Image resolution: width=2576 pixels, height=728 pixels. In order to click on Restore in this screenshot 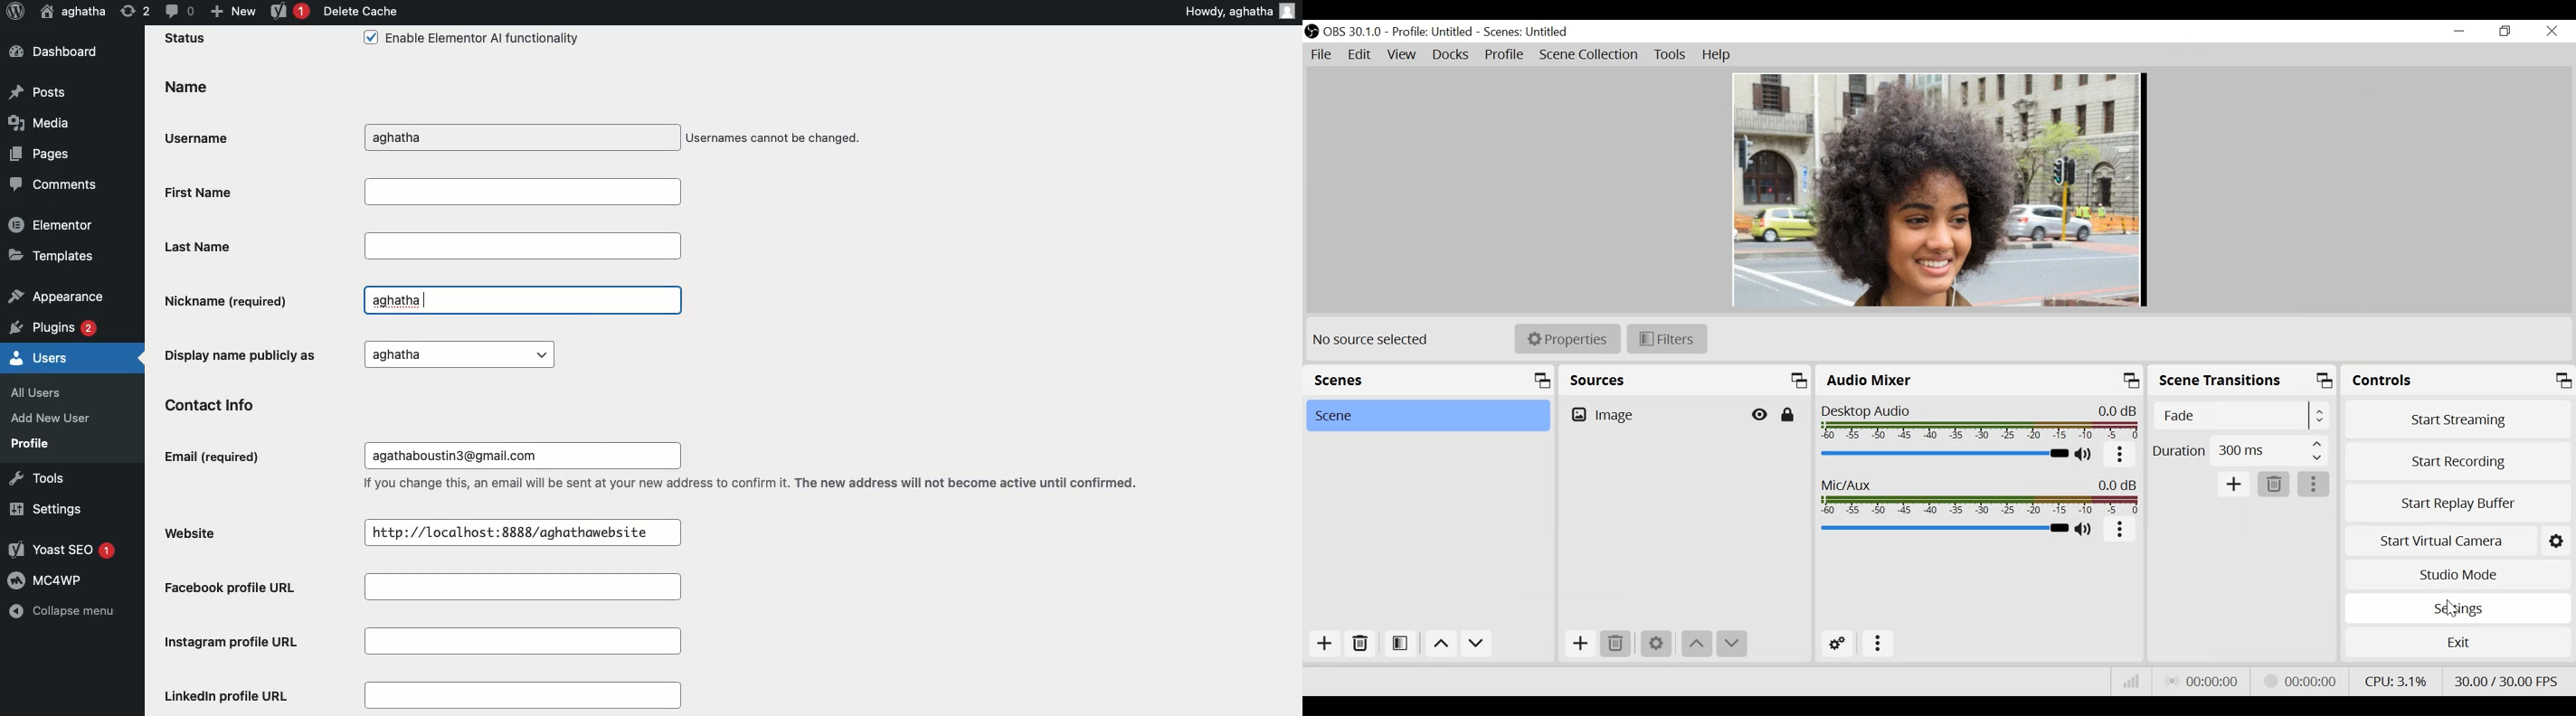, I will do `click(2506, 32)`.